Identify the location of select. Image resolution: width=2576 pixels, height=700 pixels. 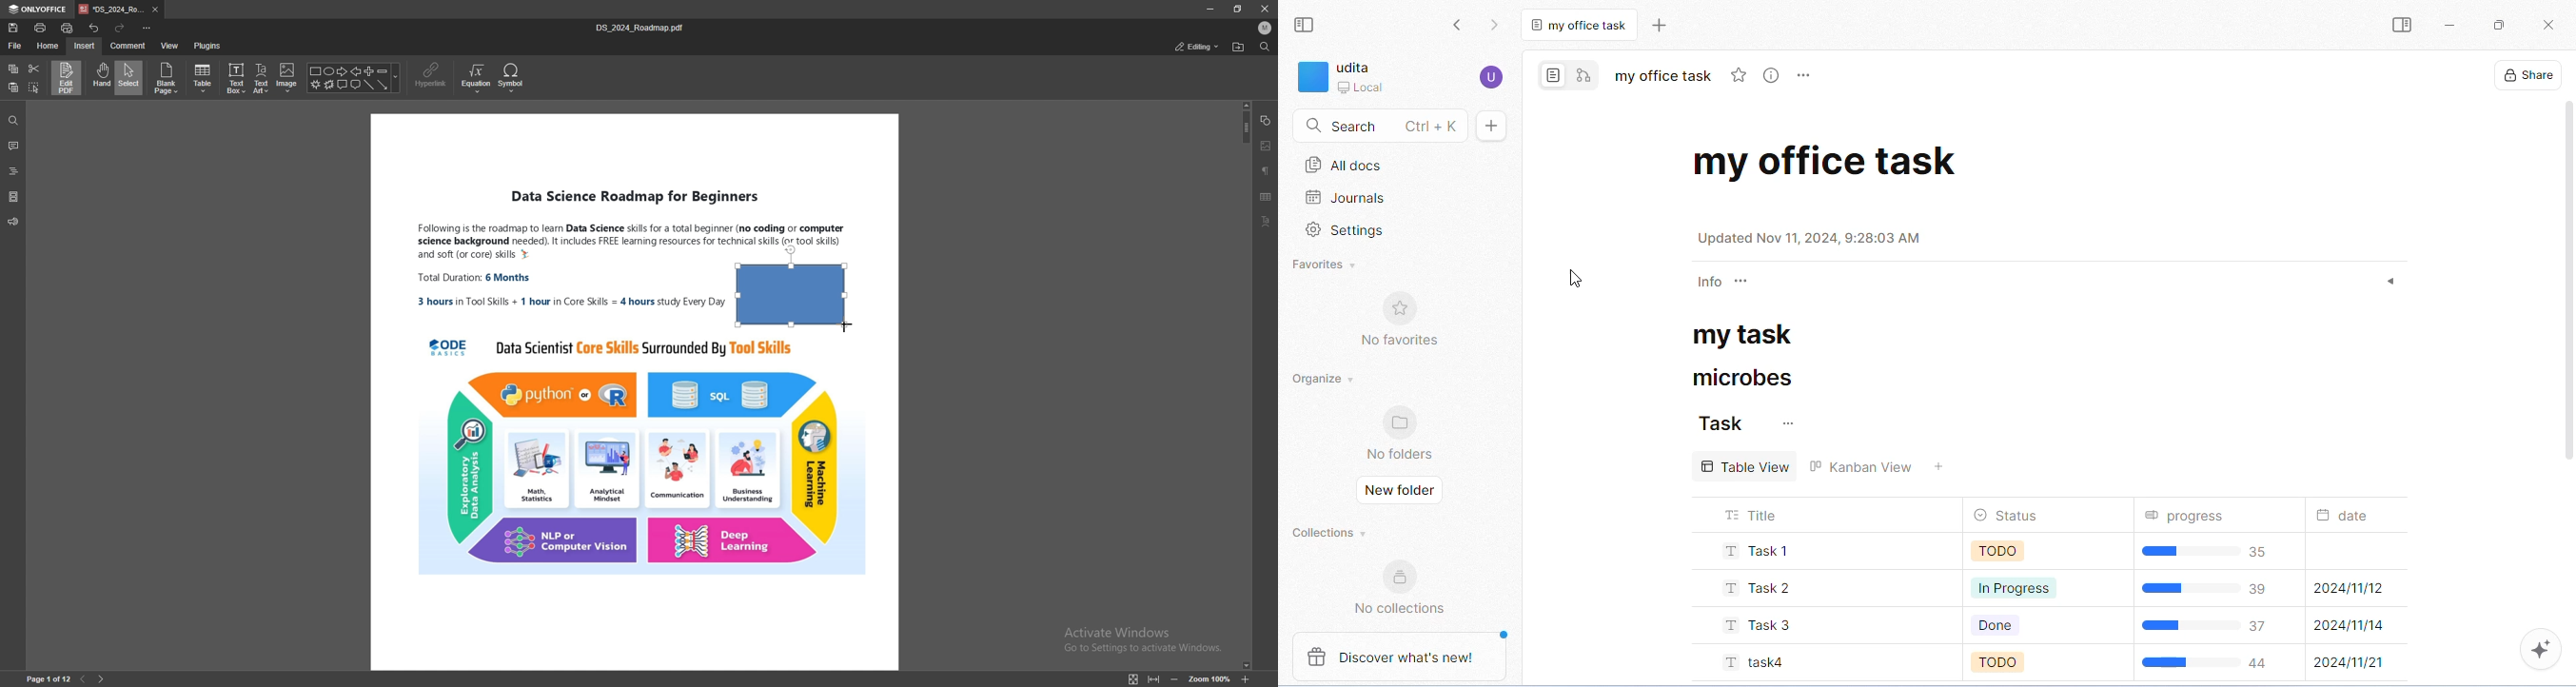
(130, 77).